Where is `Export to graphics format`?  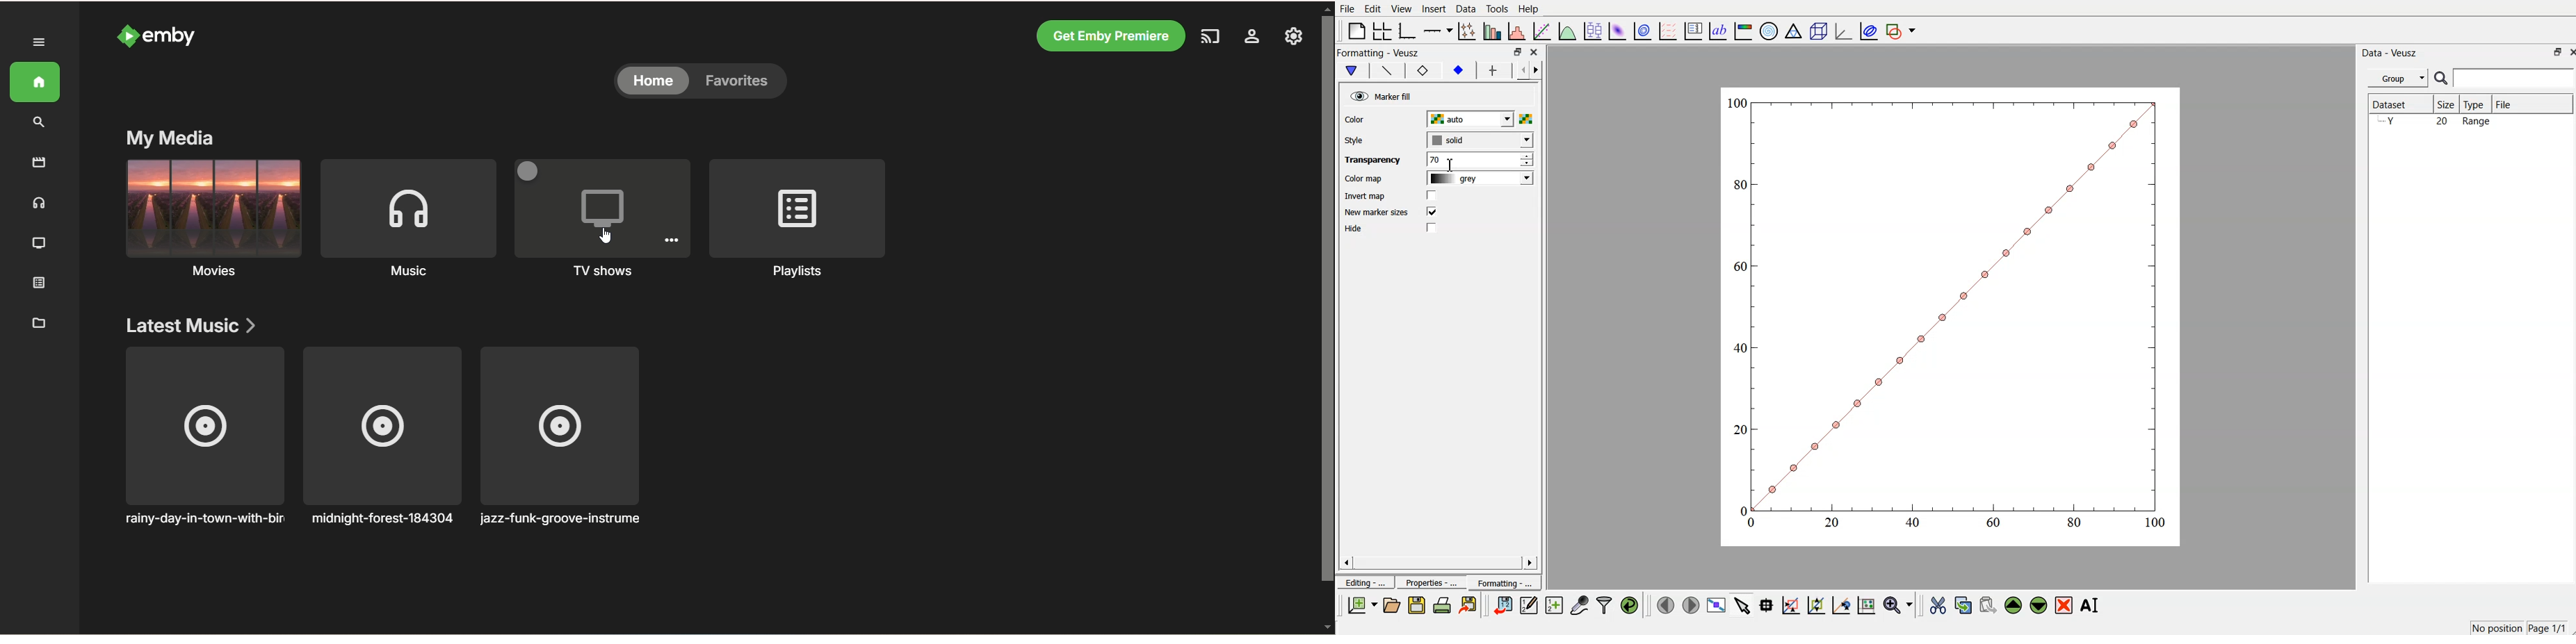 Export to graphics format is located at coordinates (1470, 606).